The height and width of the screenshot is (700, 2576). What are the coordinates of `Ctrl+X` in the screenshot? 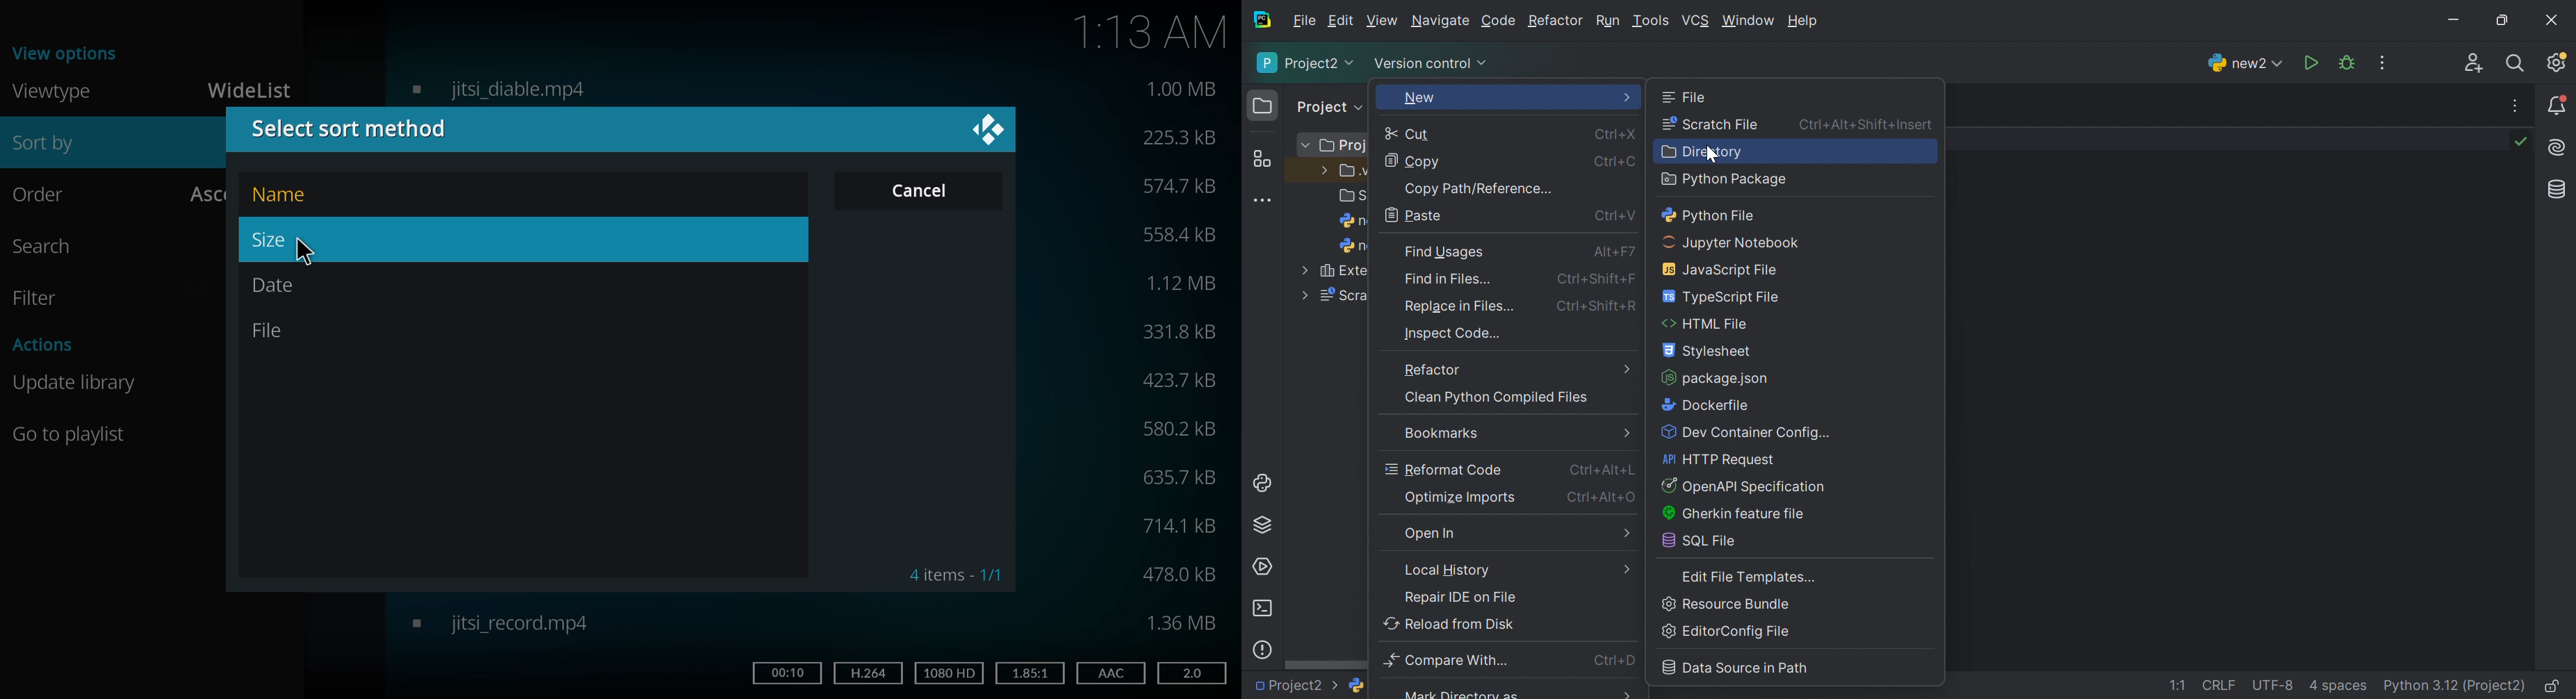 It's located at (1619, 134).